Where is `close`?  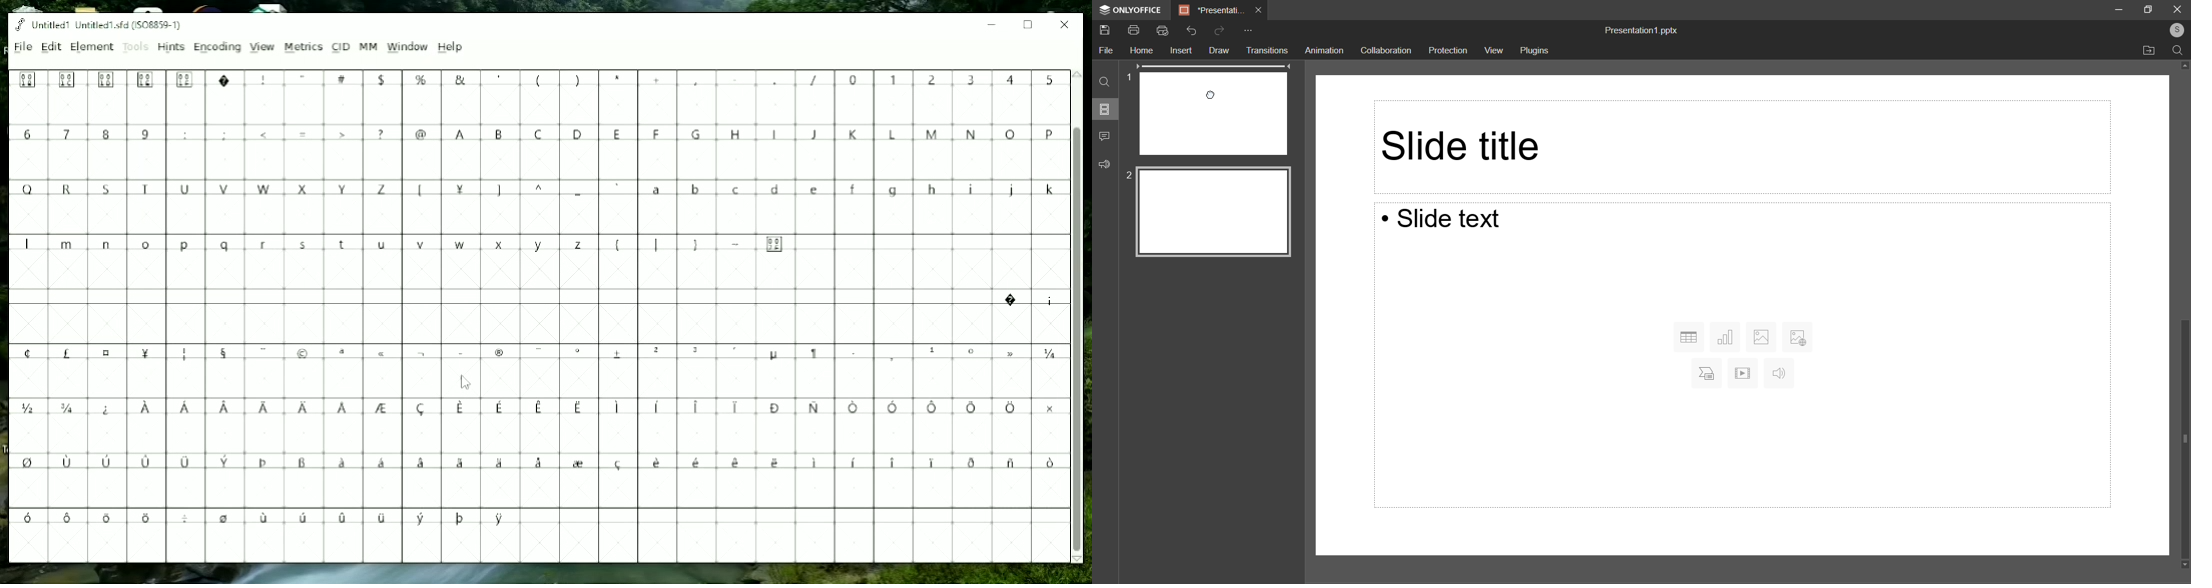 close is located at coordinates (2175, 9).